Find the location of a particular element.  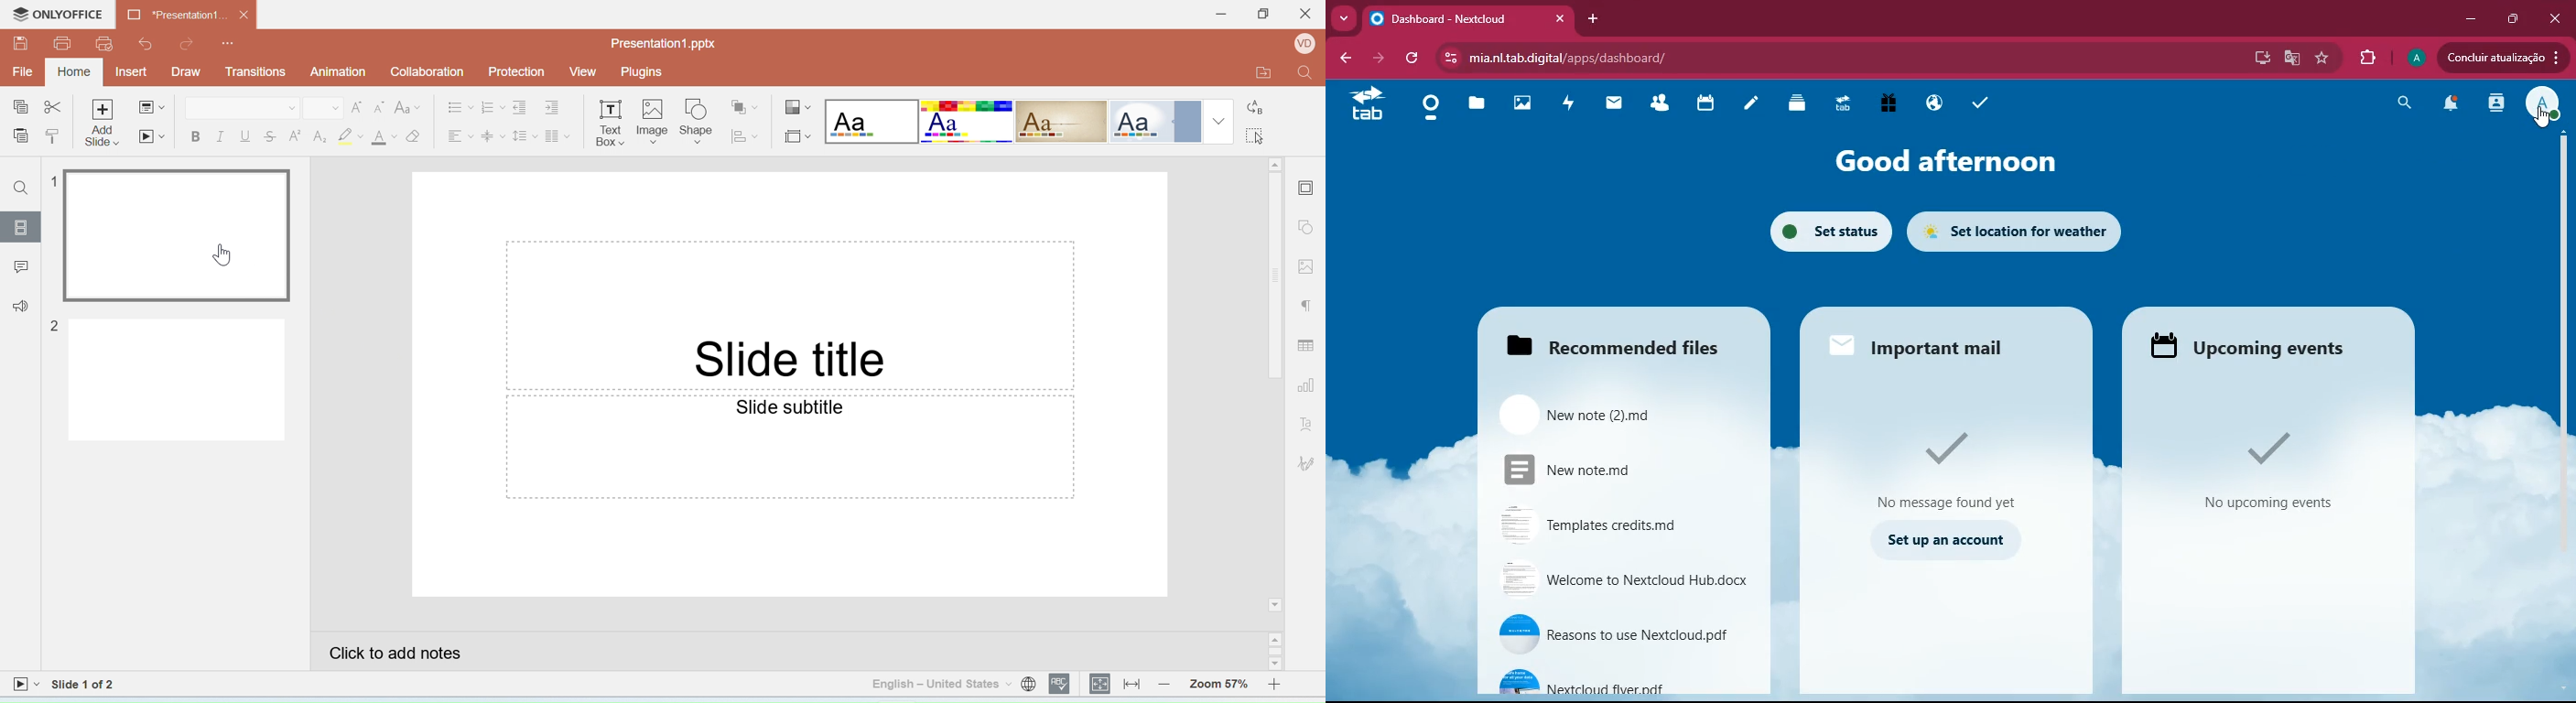

scroll bar is located at coordinates (2558, 293).